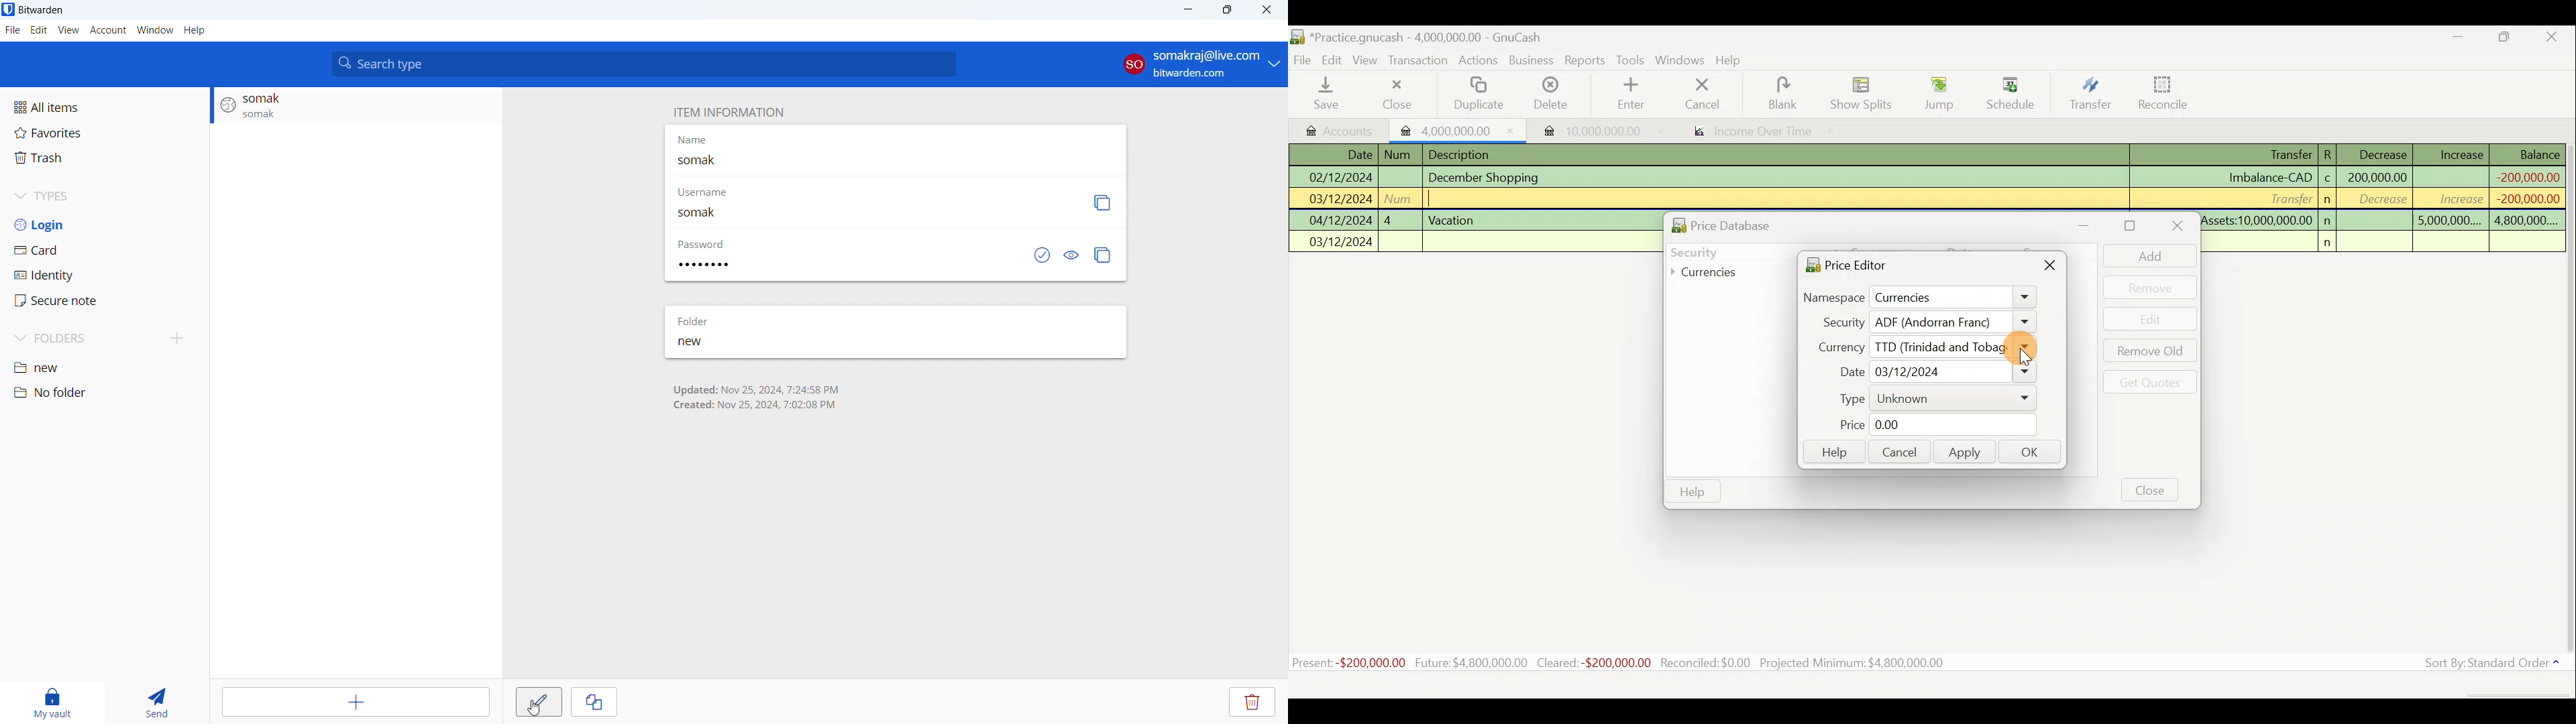 This screenshot has width=2576, height=728. What do you see at coordinates (2092, 225) in the screenshot?
I see `Minimise` at bounding box center [2092, 225].